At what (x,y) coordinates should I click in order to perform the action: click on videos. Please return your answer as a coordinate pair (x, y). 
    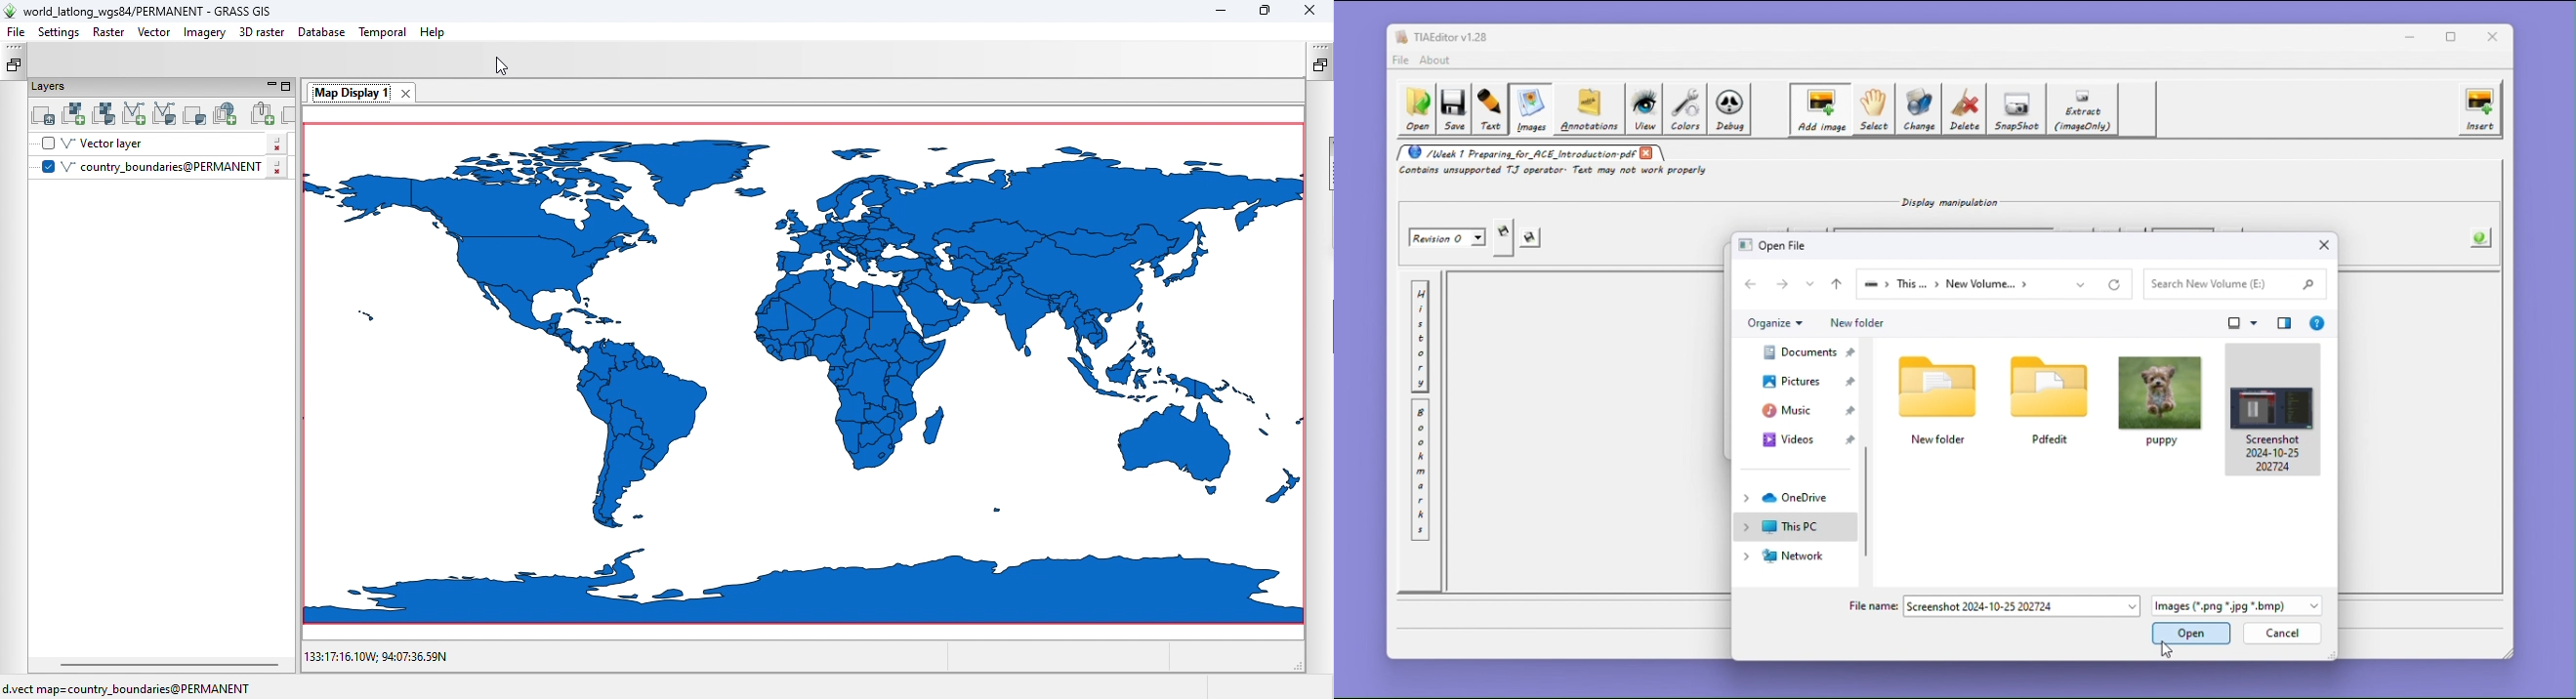
    Looking at the image, I should click on (1801, 438).